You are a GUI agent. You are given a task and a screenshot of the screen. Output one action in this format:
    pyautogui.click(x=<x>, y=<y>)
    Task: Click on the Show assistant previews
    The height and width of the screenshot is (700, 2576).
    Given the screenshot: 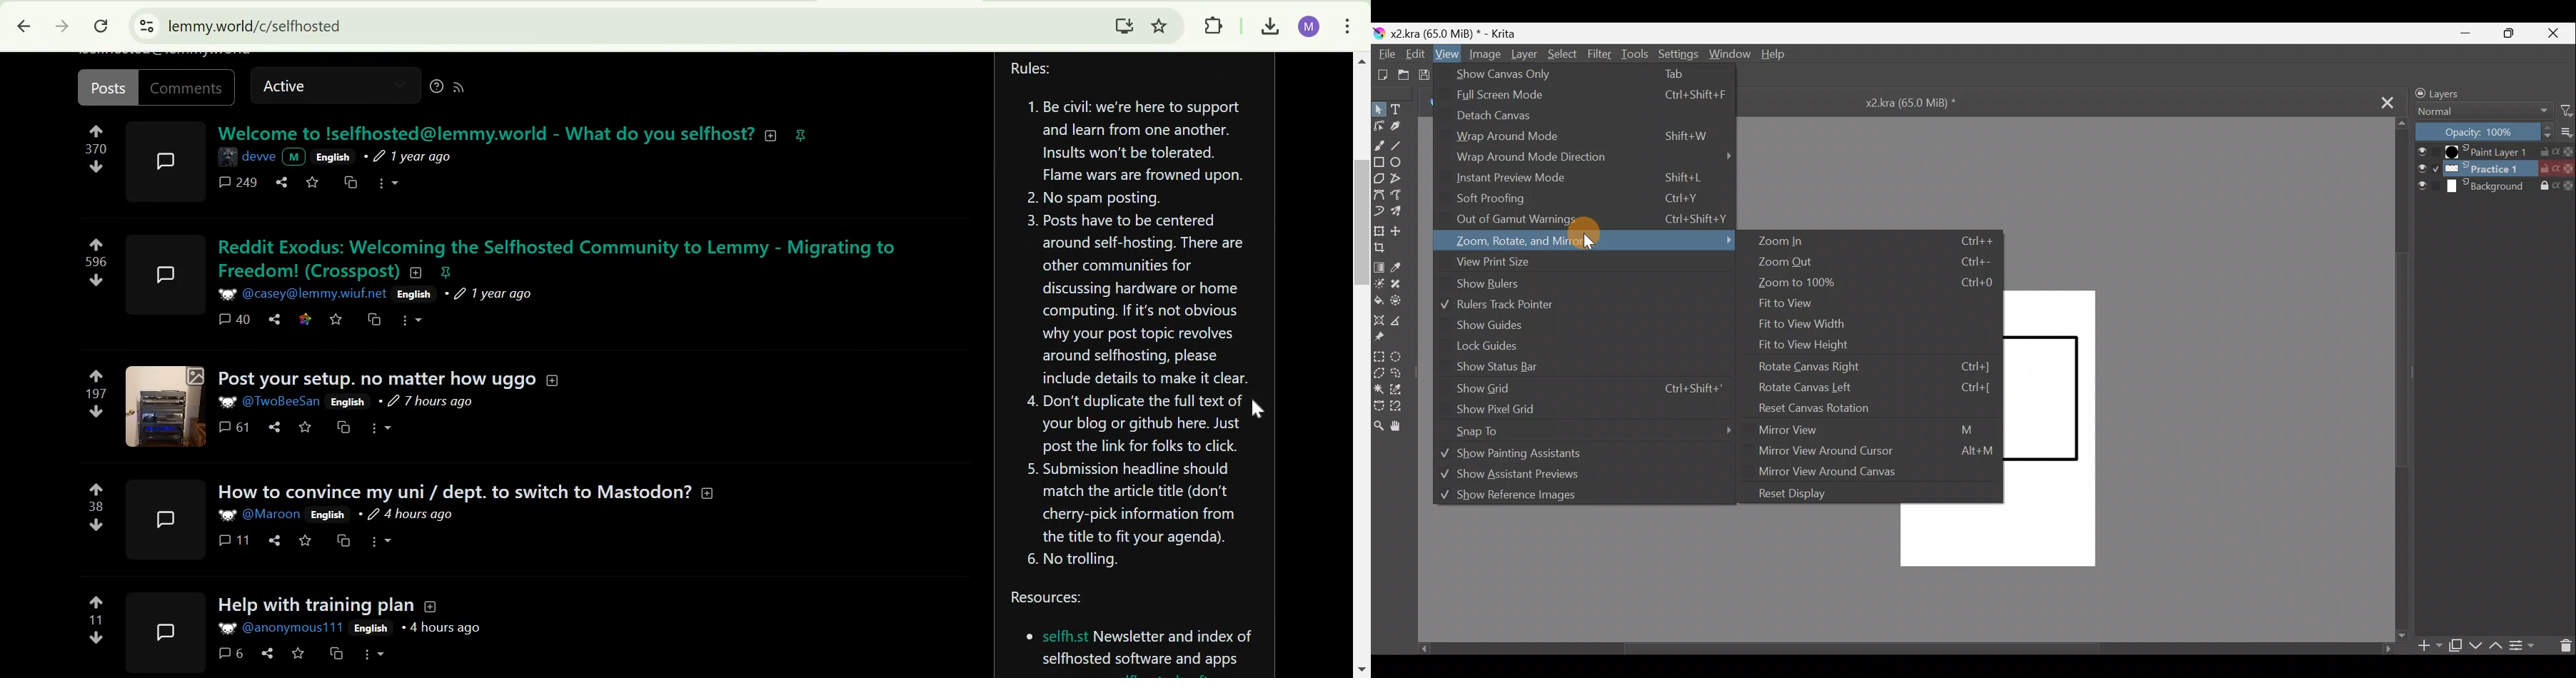 What is the action you would take?
    pyautogui.click(x=1536, y=477)
    